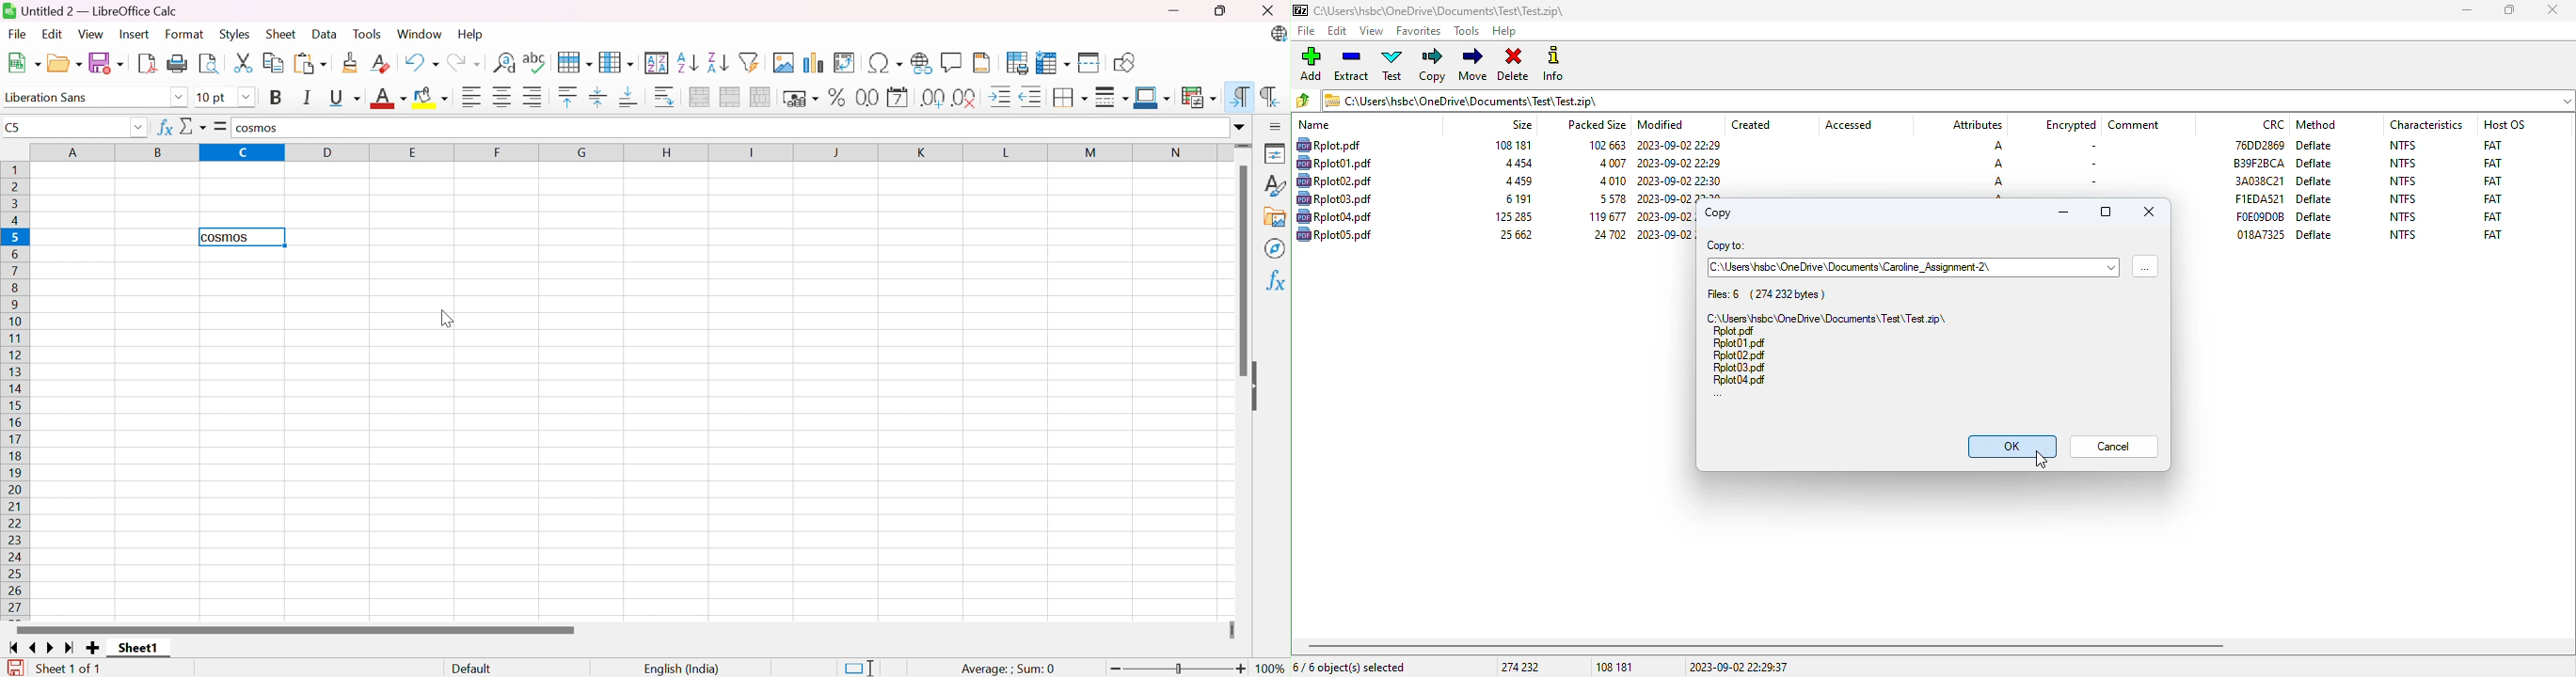  What do you see at coordinates (984, 63) in the screenshot?
I see `Headers and Footers` at bounding box center [984, 63].